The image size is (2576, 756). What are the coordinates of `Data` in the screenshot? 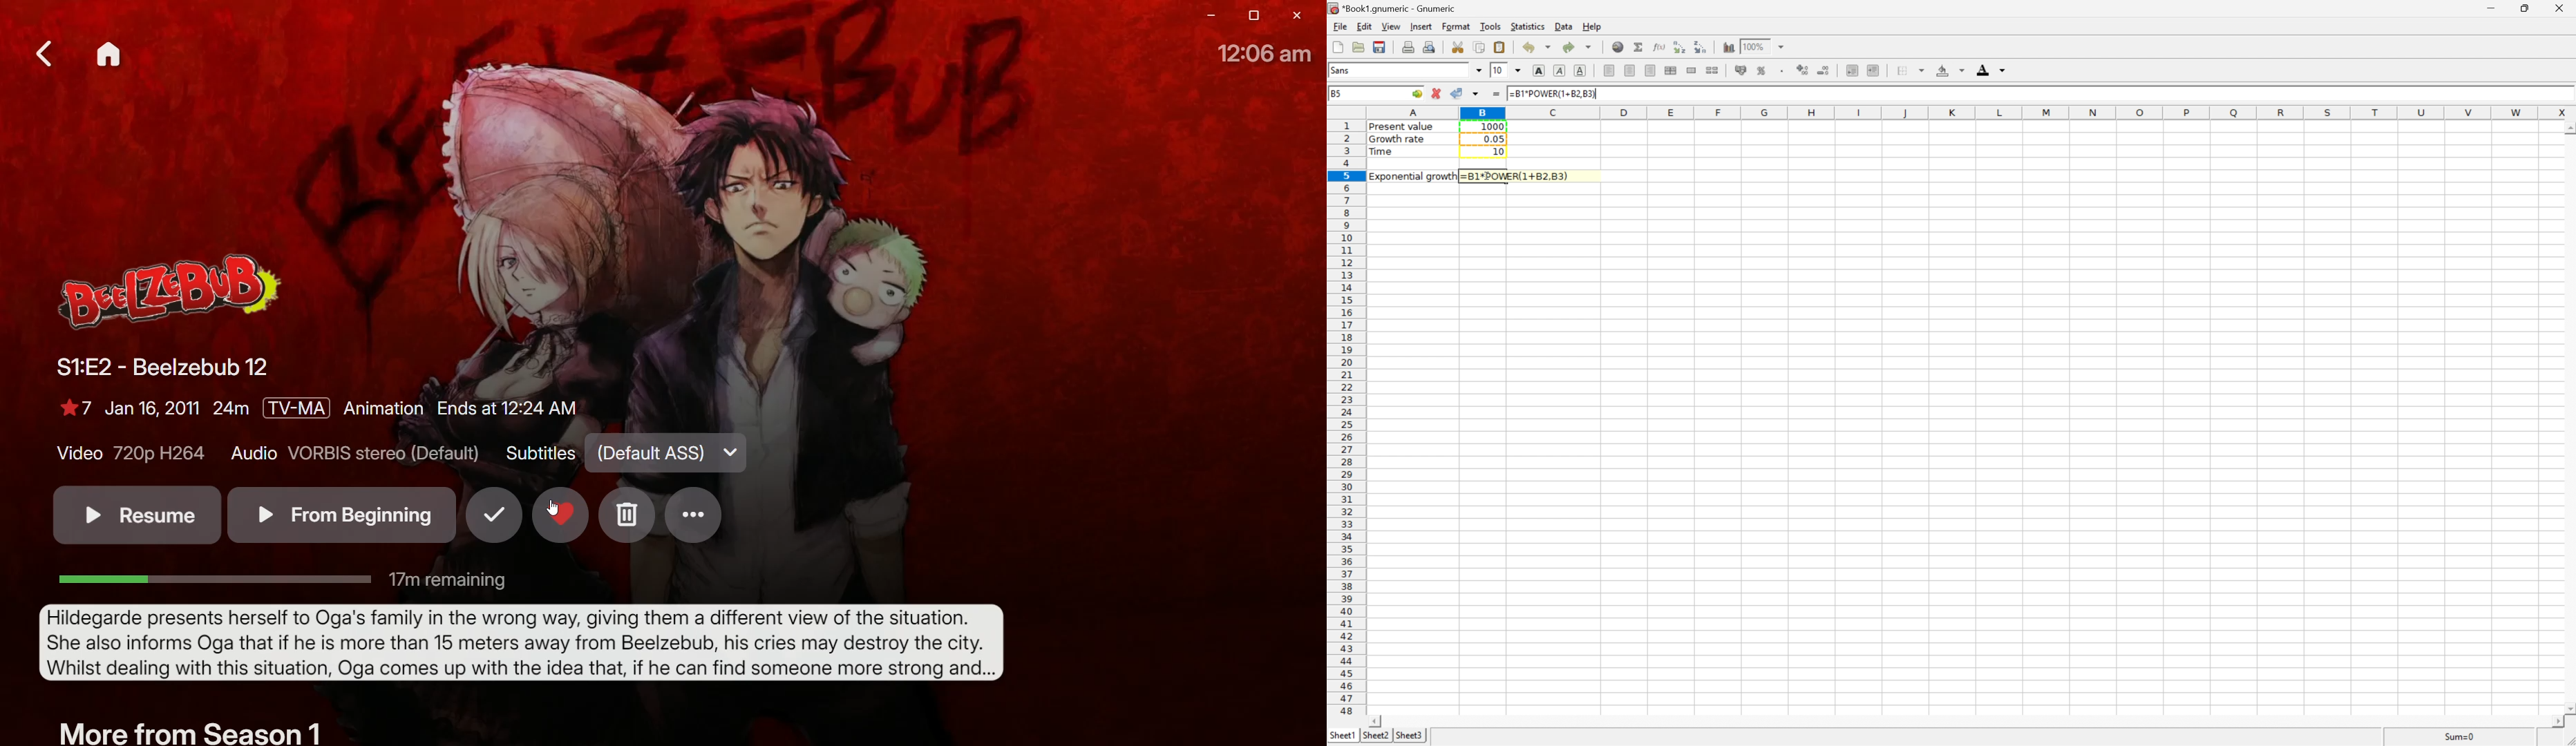 It's located at (1564, 28).